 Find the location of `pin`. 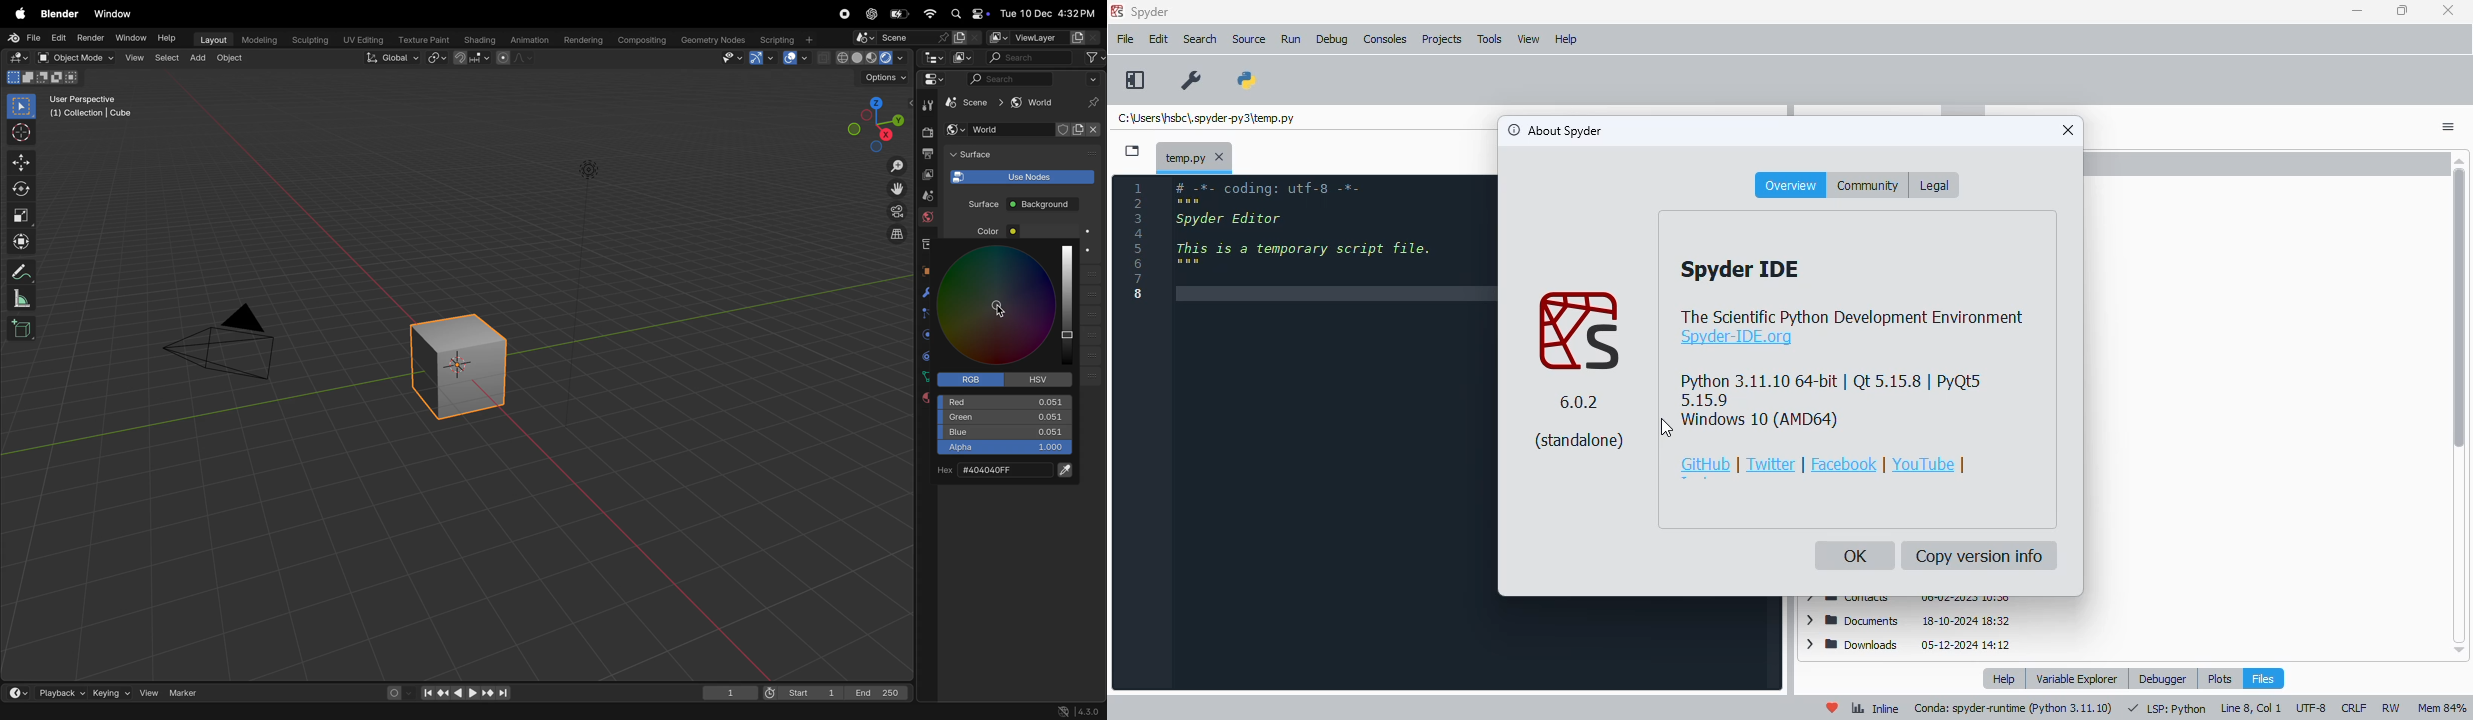

pin is located at coordinates (1094, 103).